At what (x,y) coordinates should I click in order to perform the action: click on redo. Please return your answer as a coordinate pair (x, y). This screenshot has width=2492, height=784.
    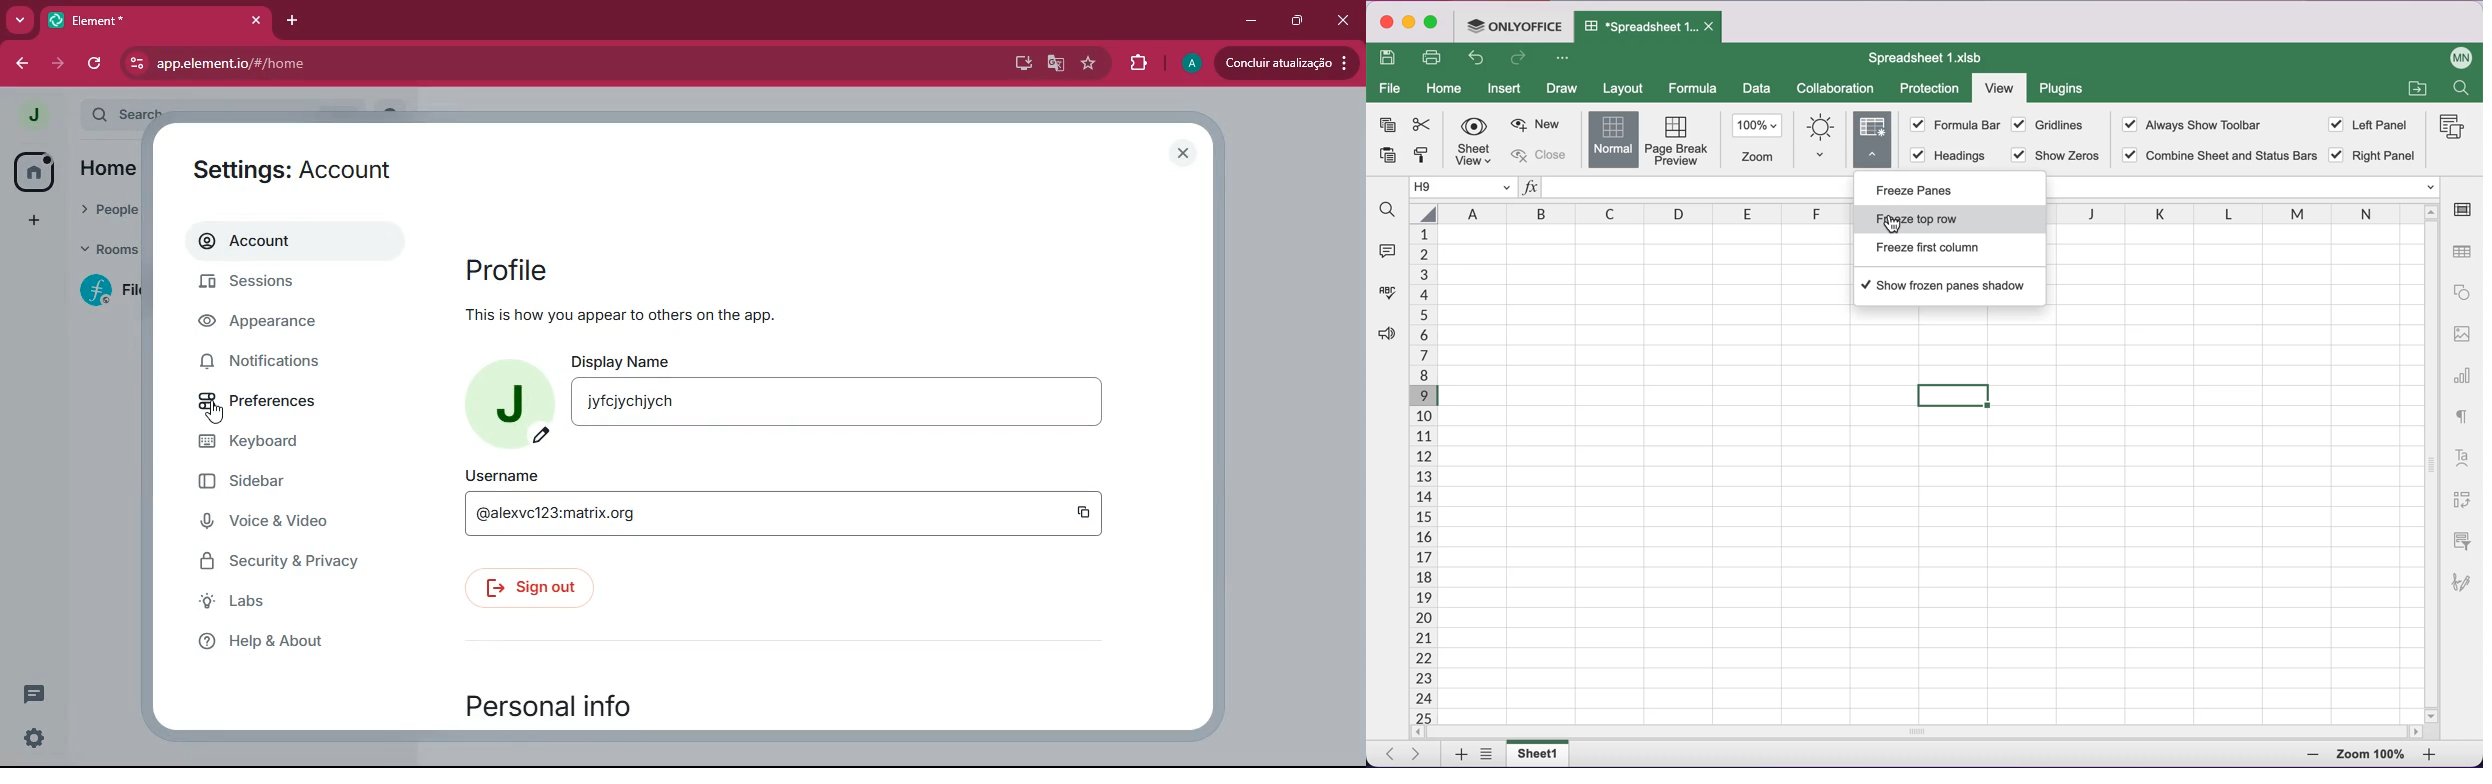
    Looking at the image, I should click on (1523, 59).